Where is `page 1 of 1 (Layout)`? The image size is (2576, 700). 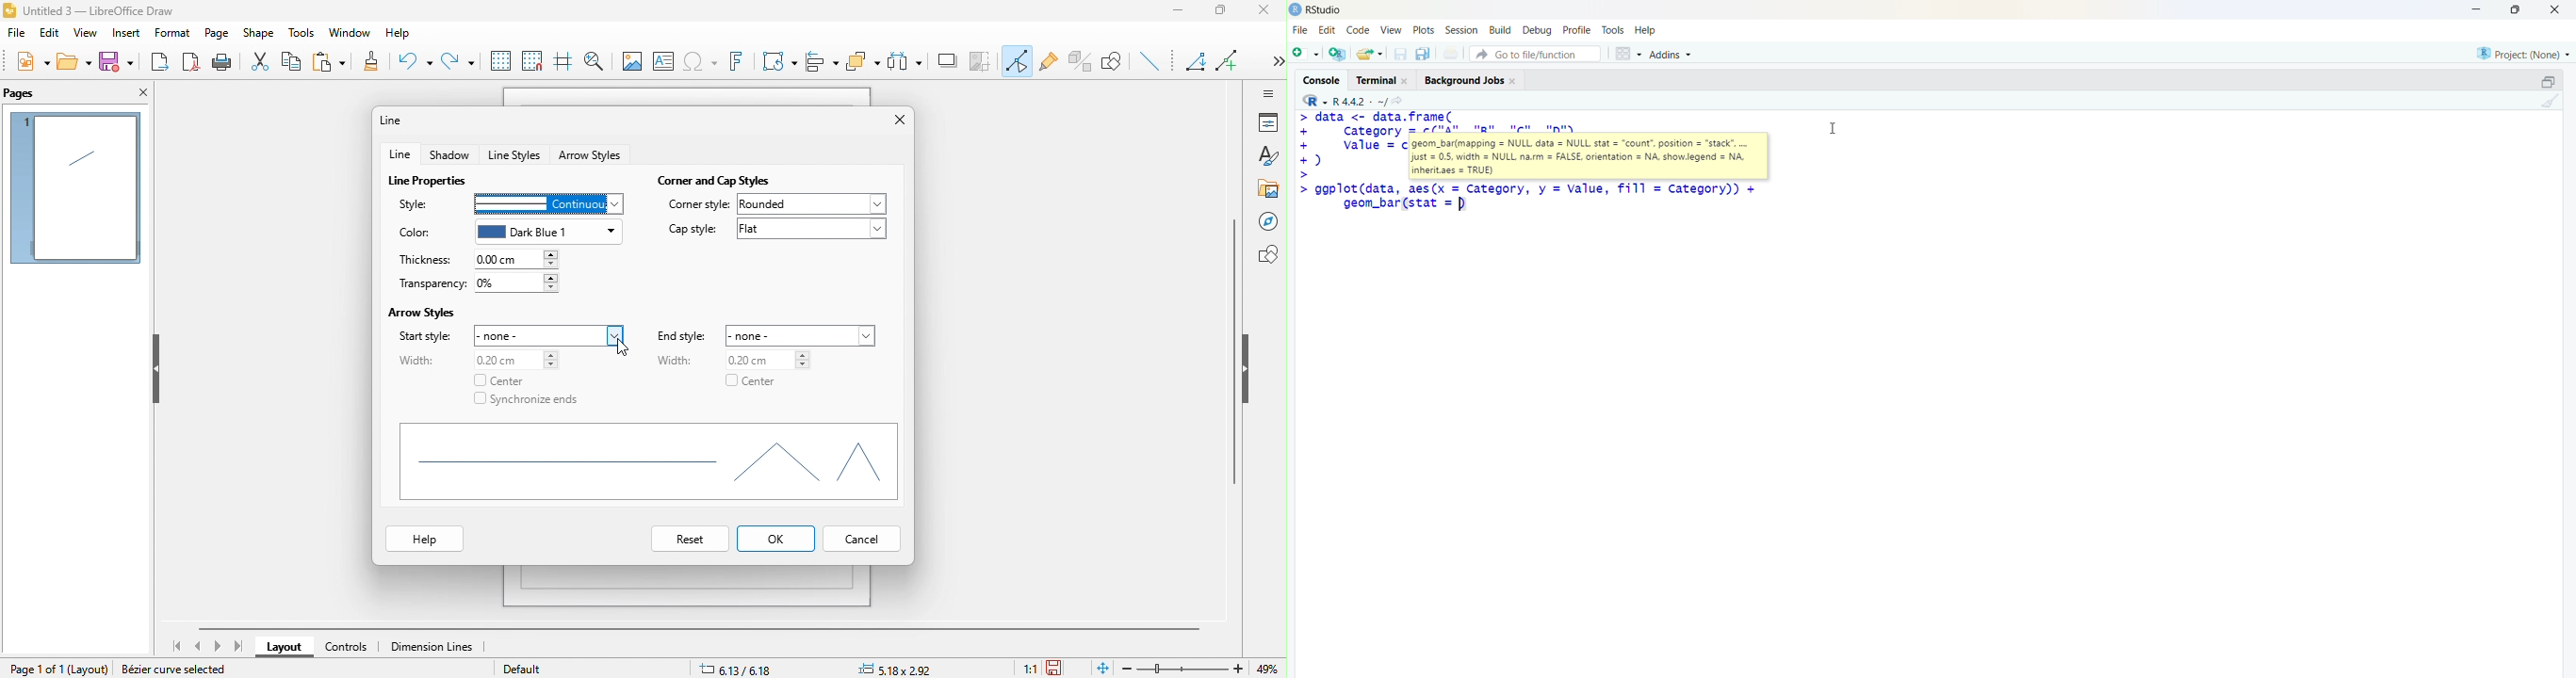 page 1 of 1 (Layout) is located at coordinates (55, 667).